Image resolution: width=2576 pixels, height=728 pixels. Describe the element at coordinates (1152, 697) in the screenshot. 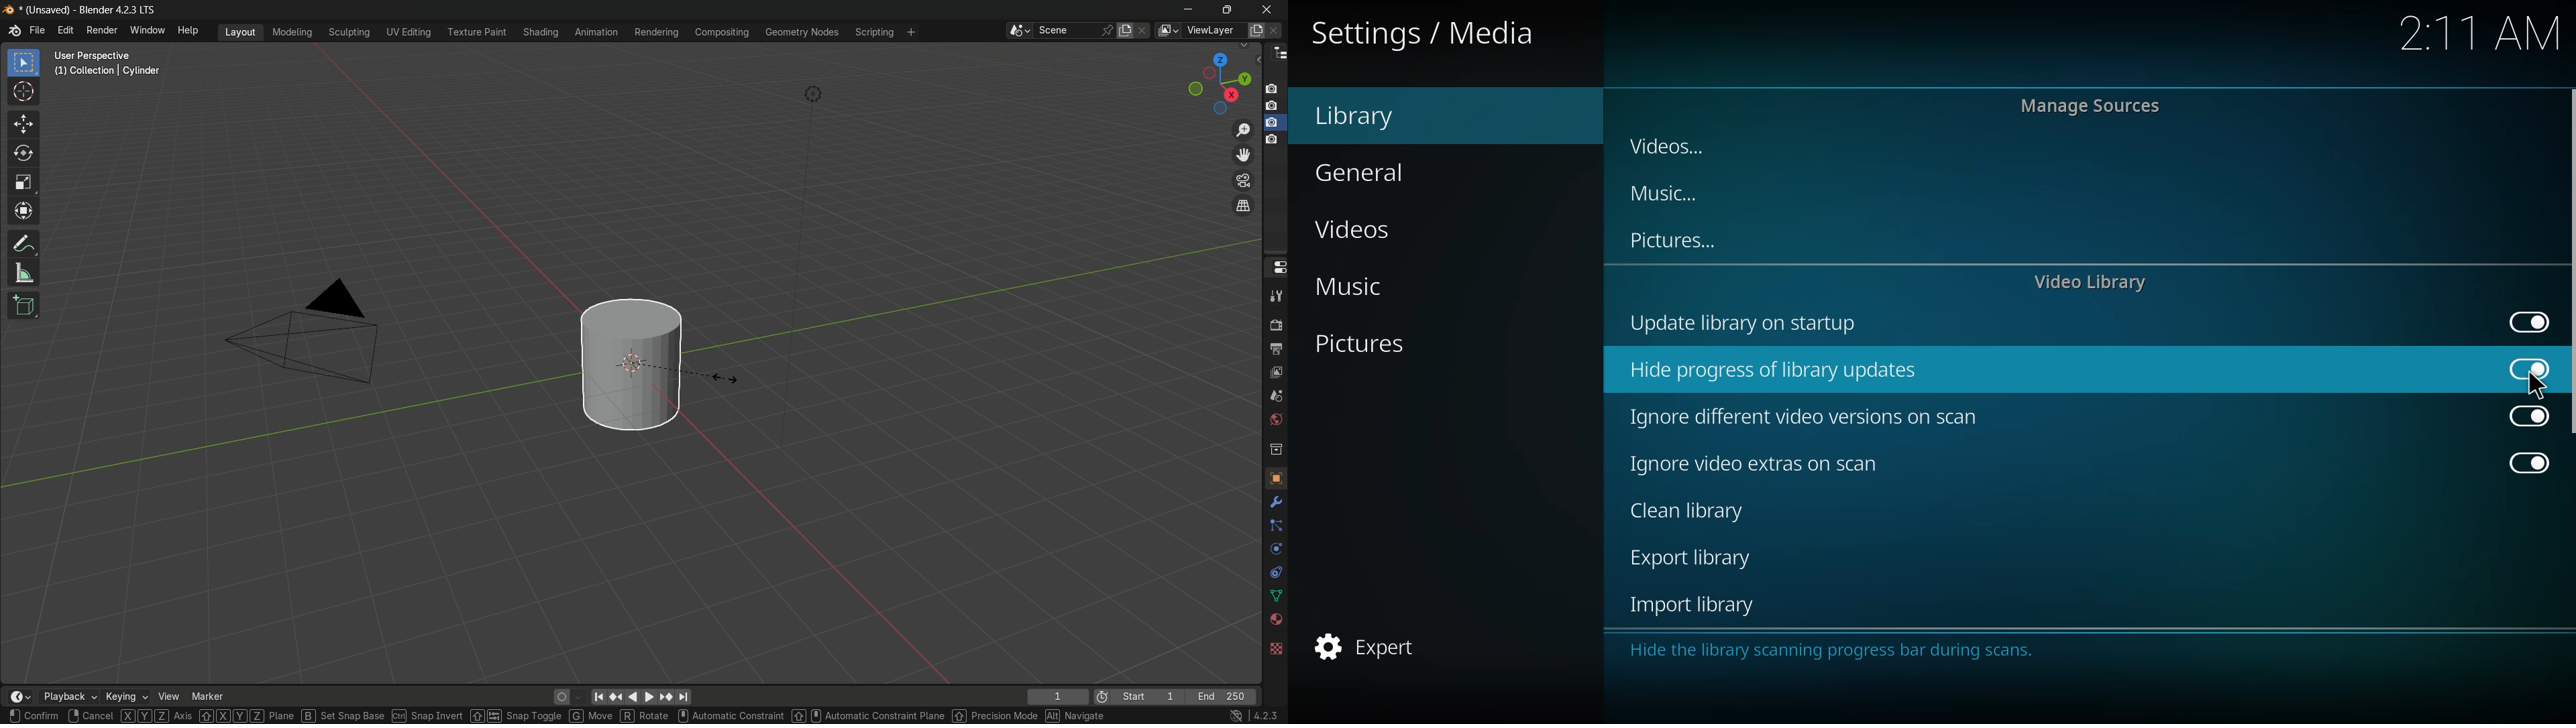

I see `Start 1` at that location.